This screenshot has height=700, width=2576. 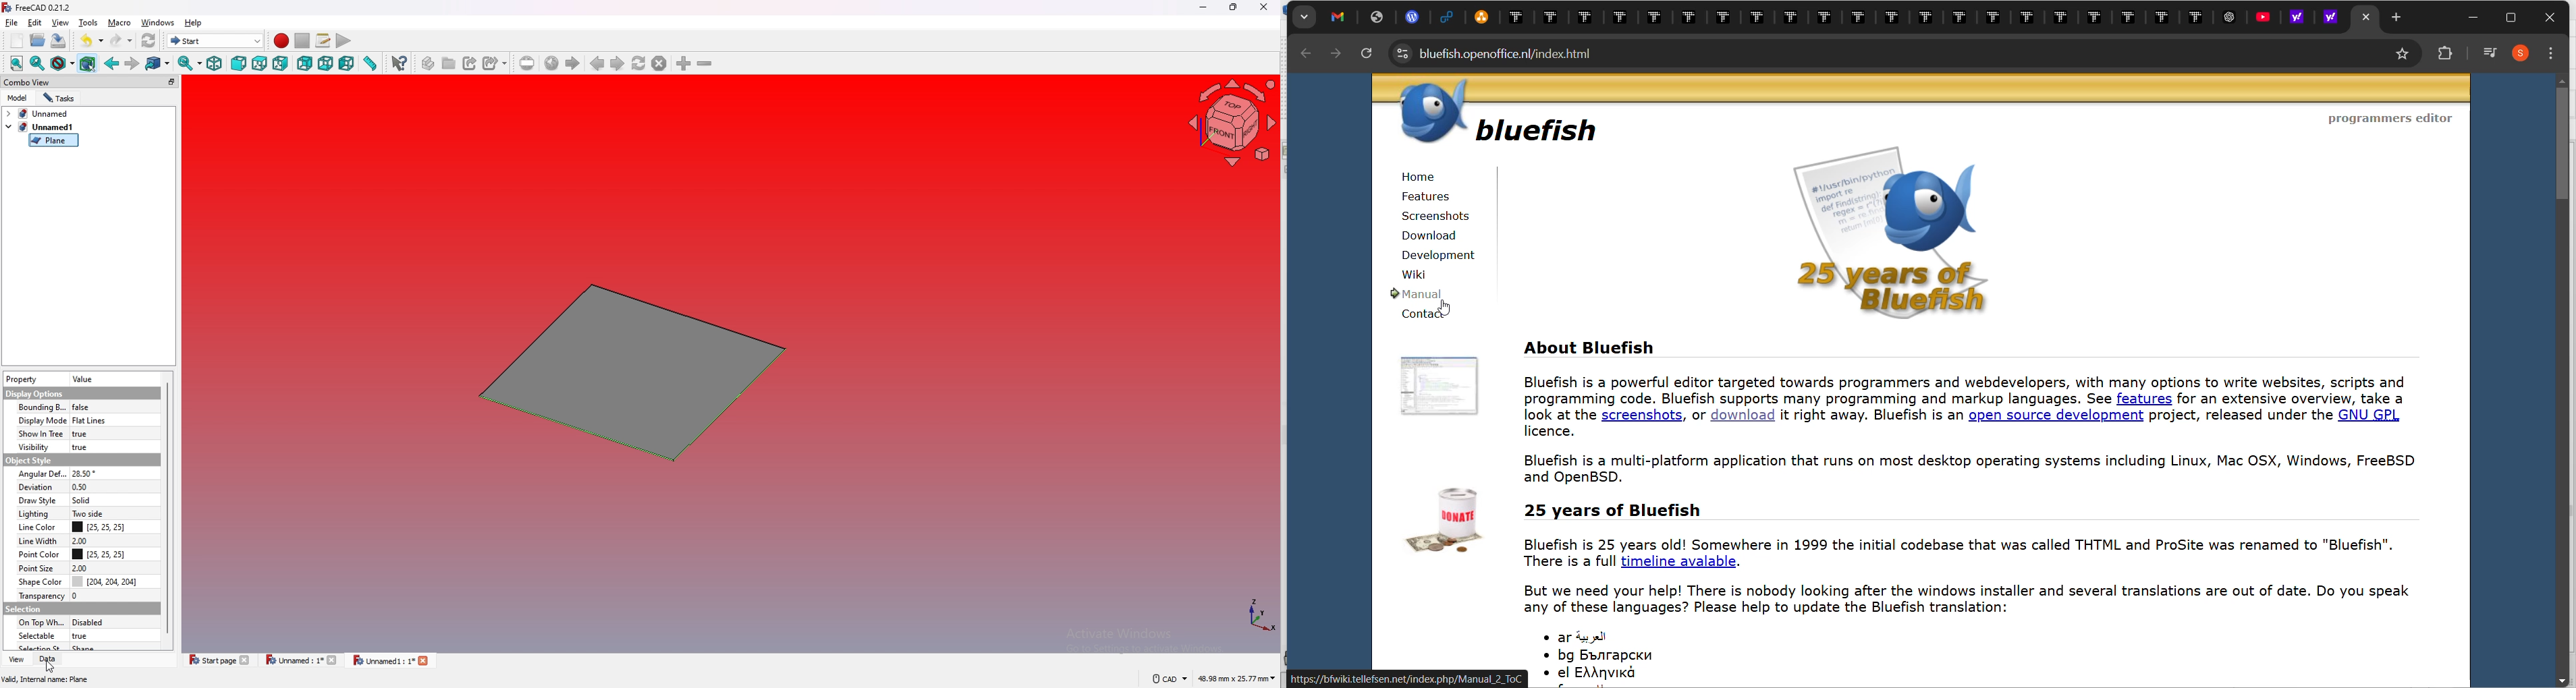 I want to click on on screen news, so click(x=1908, y=240).